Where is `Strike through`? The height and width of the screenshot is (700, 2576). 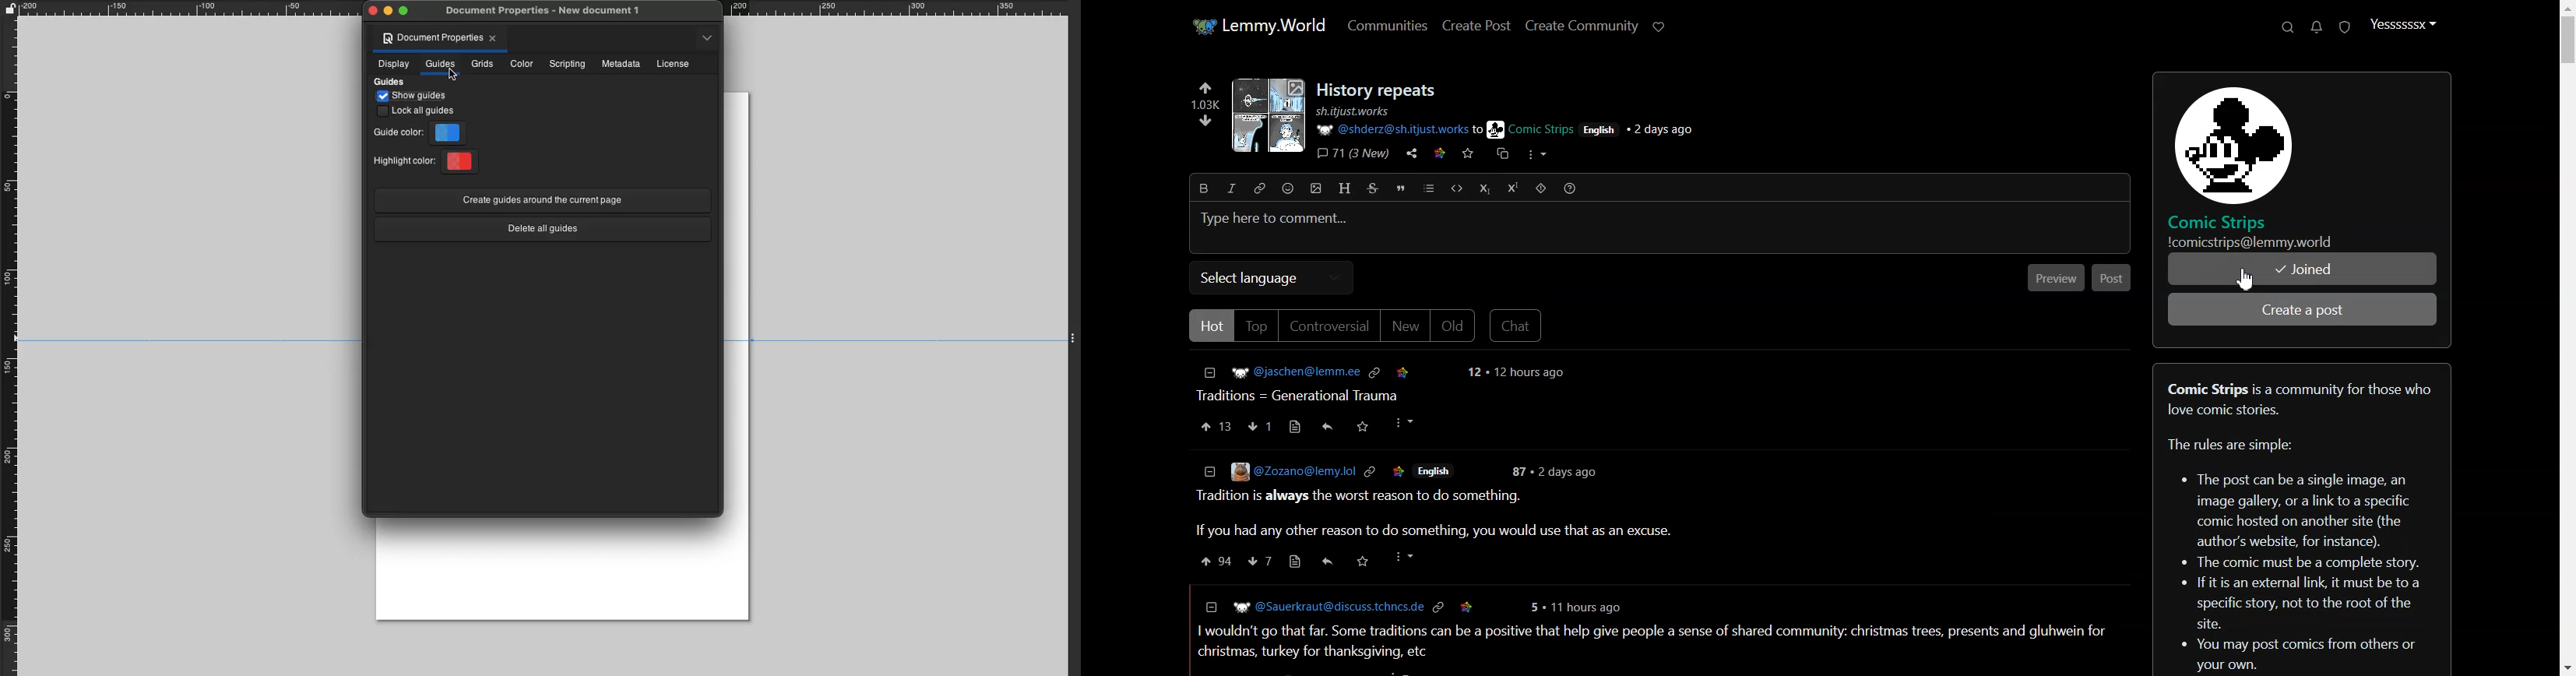
Strike through is located at coordinates (1373, 188).